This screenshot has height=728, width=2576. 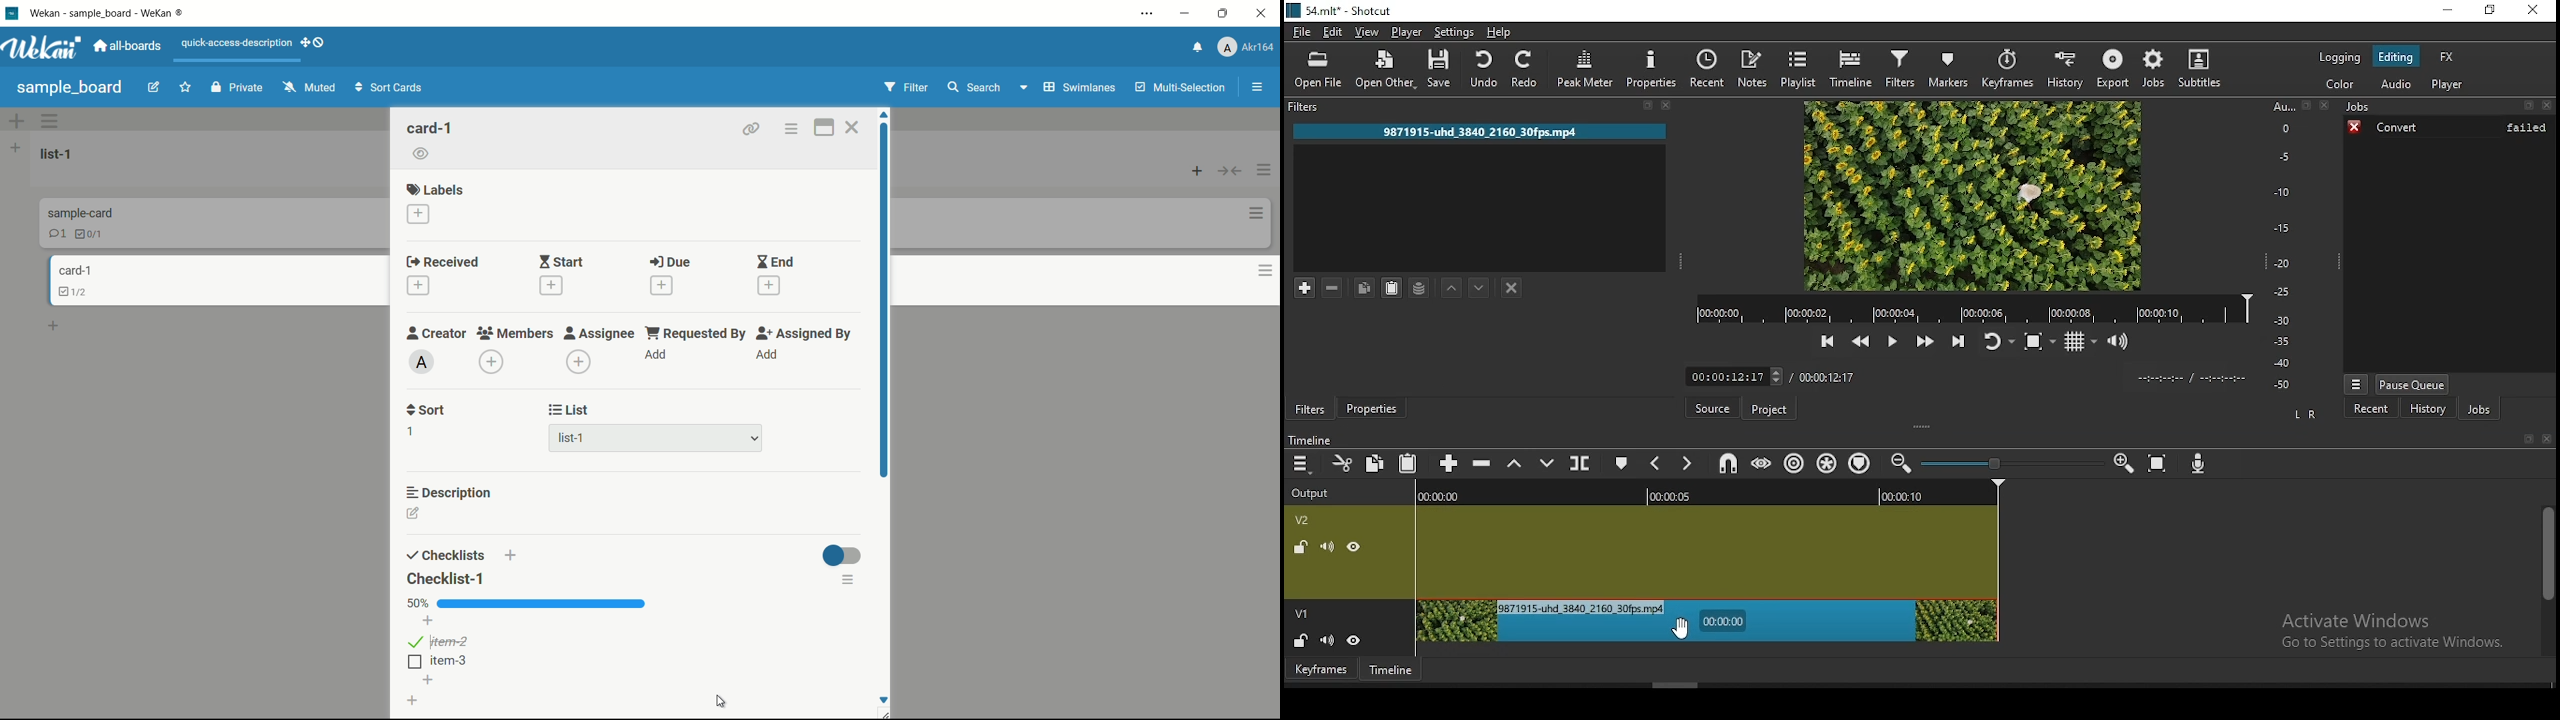 I want to click on view, so click(x=1367, y=33).